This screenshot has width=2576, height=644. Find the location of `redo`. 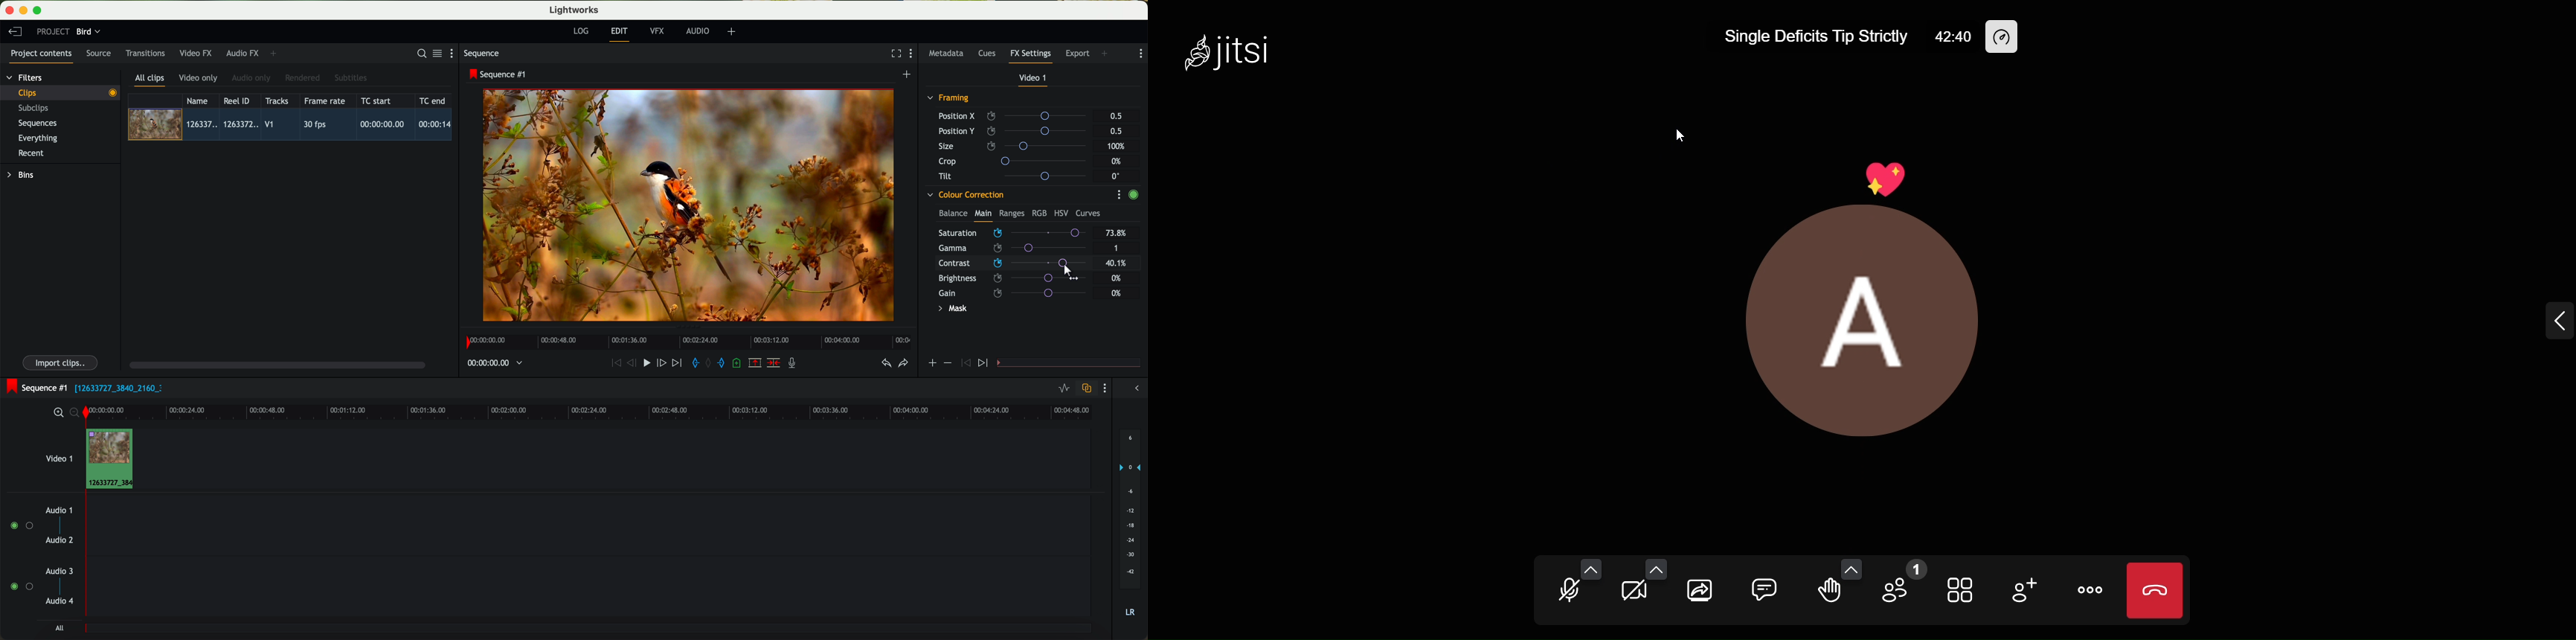

redo is located at coordinates (904, 364).